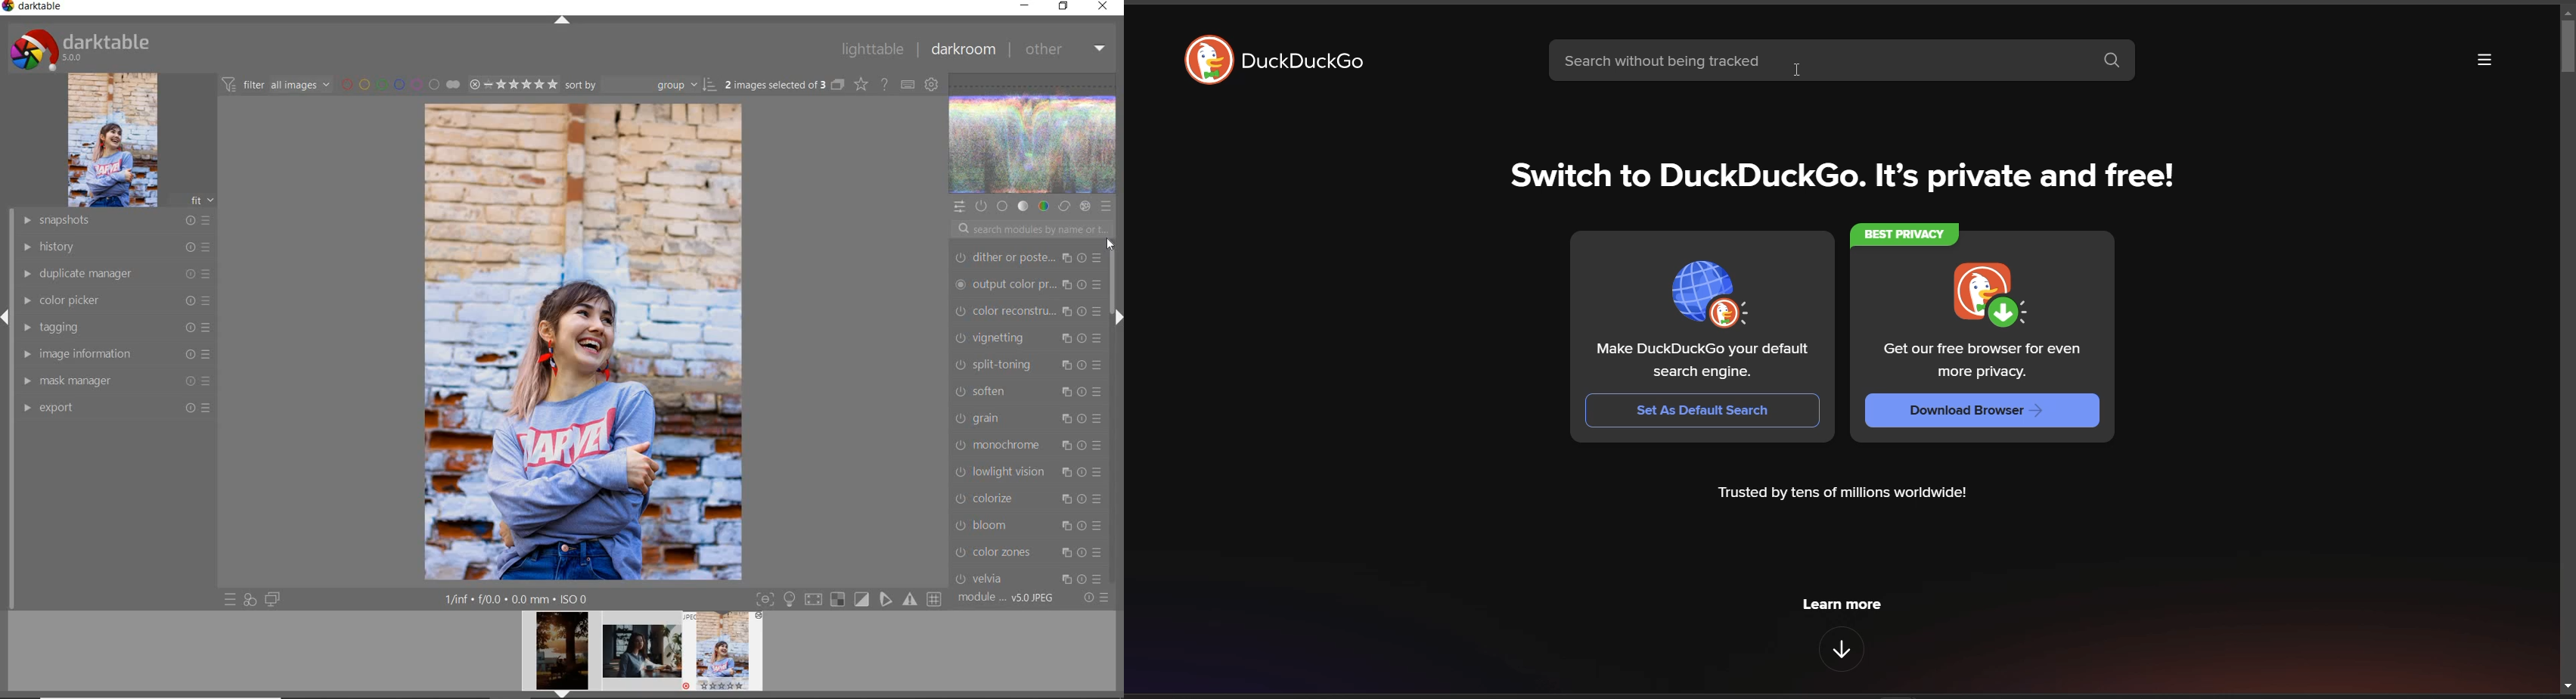 The width and height of the screenshot is (2576, 700). What do you see at coordinates (1096, 599) in the screenshot?
I see `reset or preset preference` at bounding box center [1096, 599].